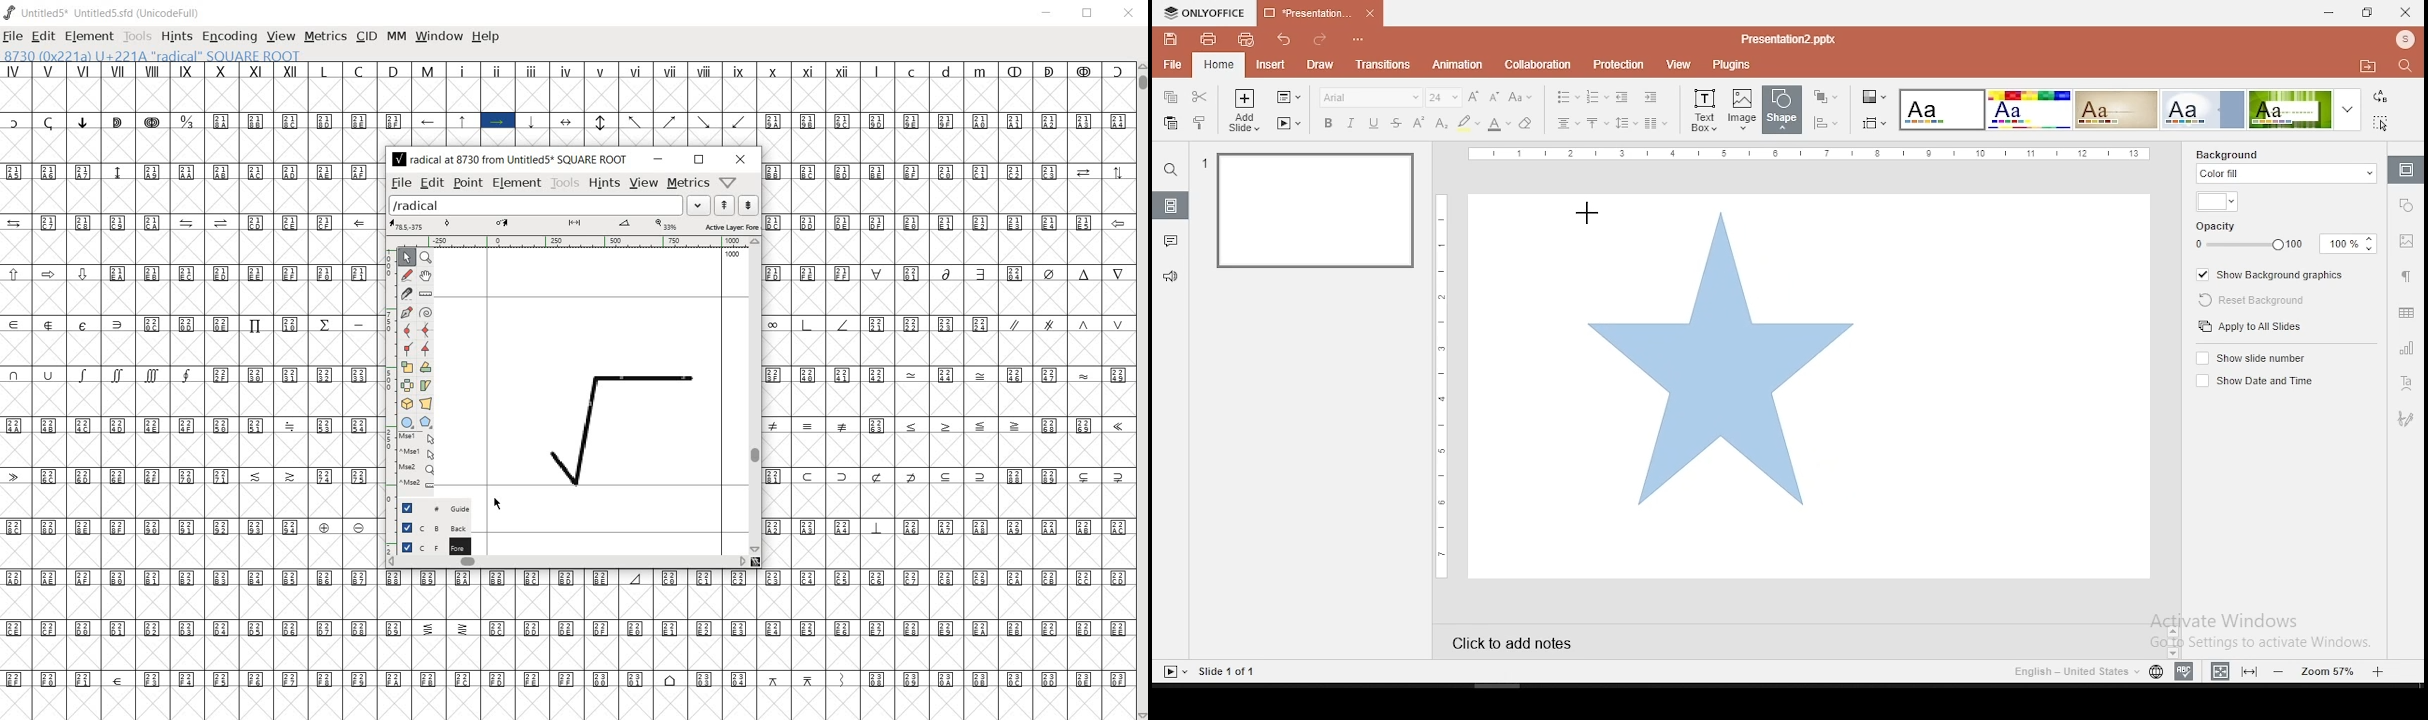 This screenshot has width=2436, height=728. What do you see at coordinates (602, 182) in the screenshot?
I see `hints` at bounding box center [602, 182].